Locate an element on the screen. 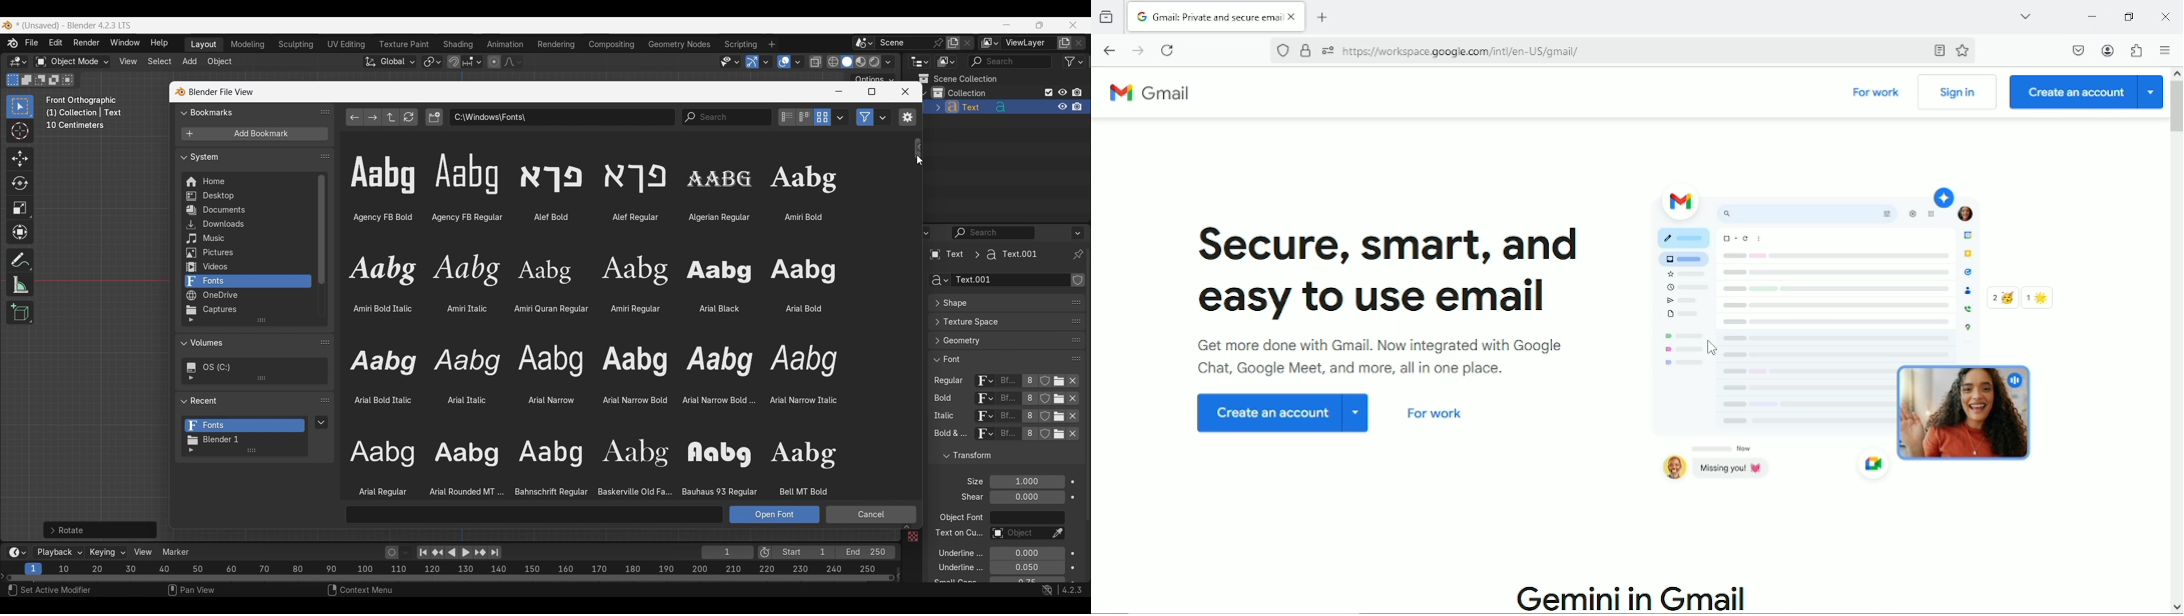 Image resolution: width=2184 pixels, height=616 pixels. Music folder is located at coordinates (246, 239).